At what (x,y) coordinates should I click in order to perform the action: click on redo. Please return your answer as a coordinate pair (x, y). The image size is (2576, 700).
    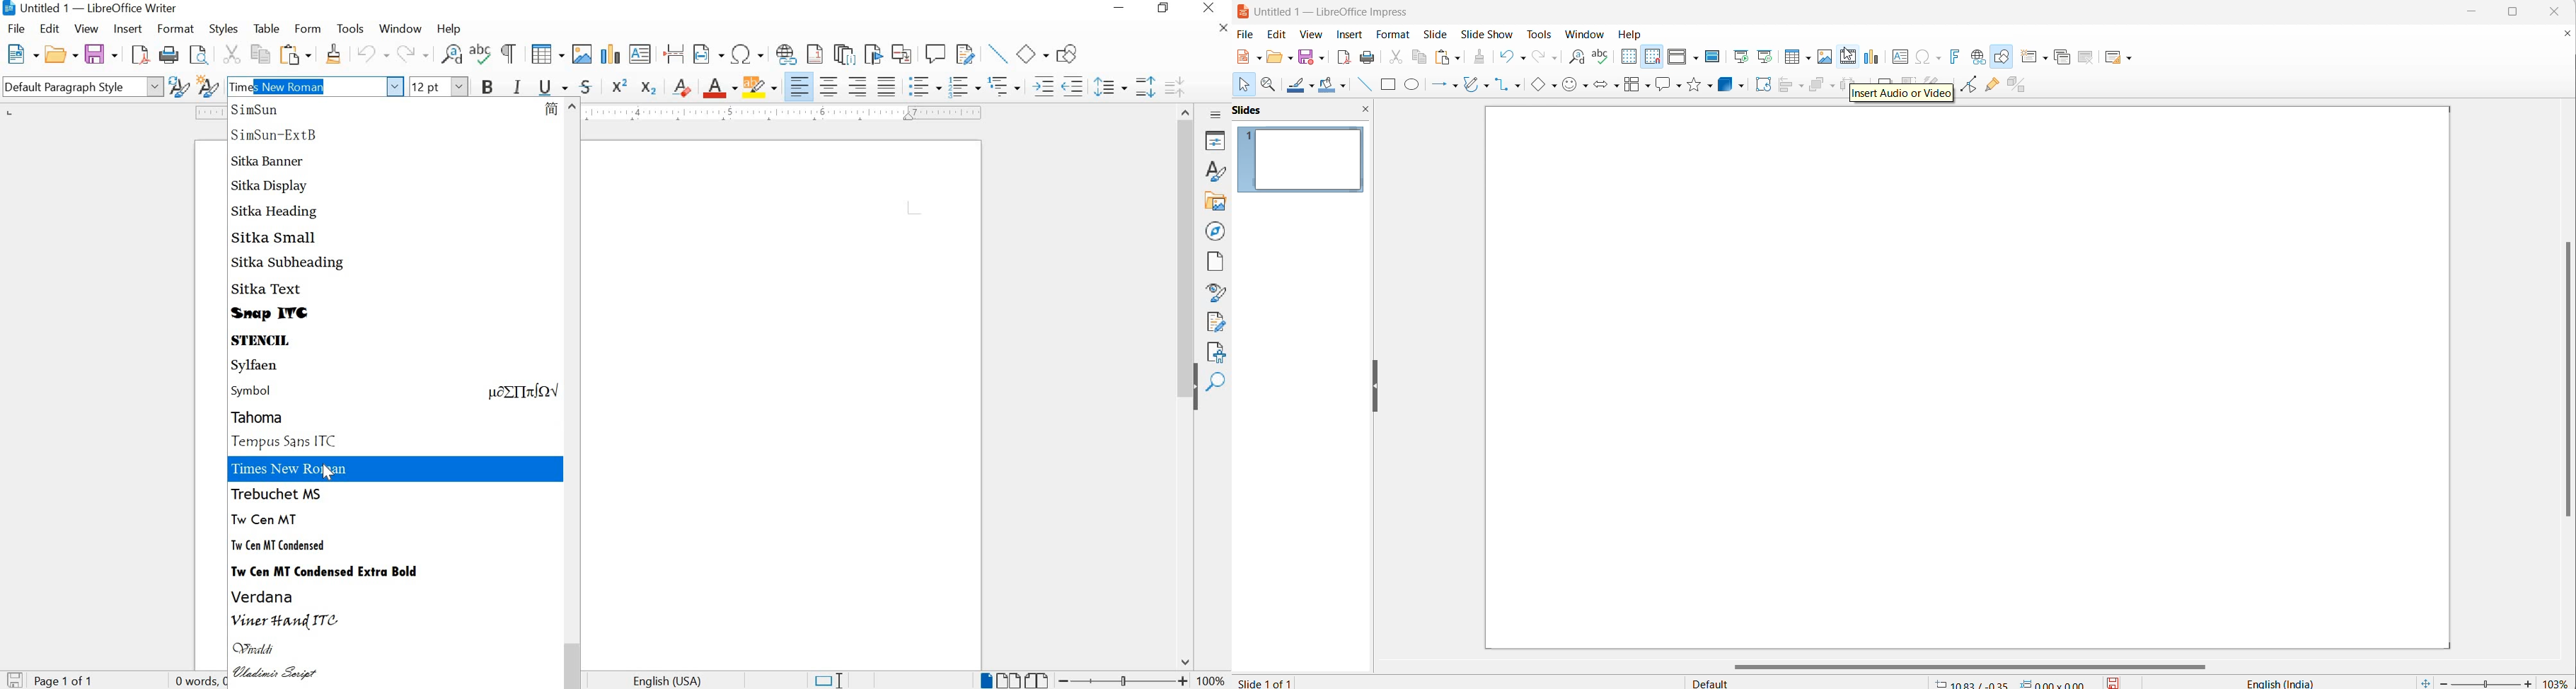
    Looking at the image, I should click on (1538, 57).